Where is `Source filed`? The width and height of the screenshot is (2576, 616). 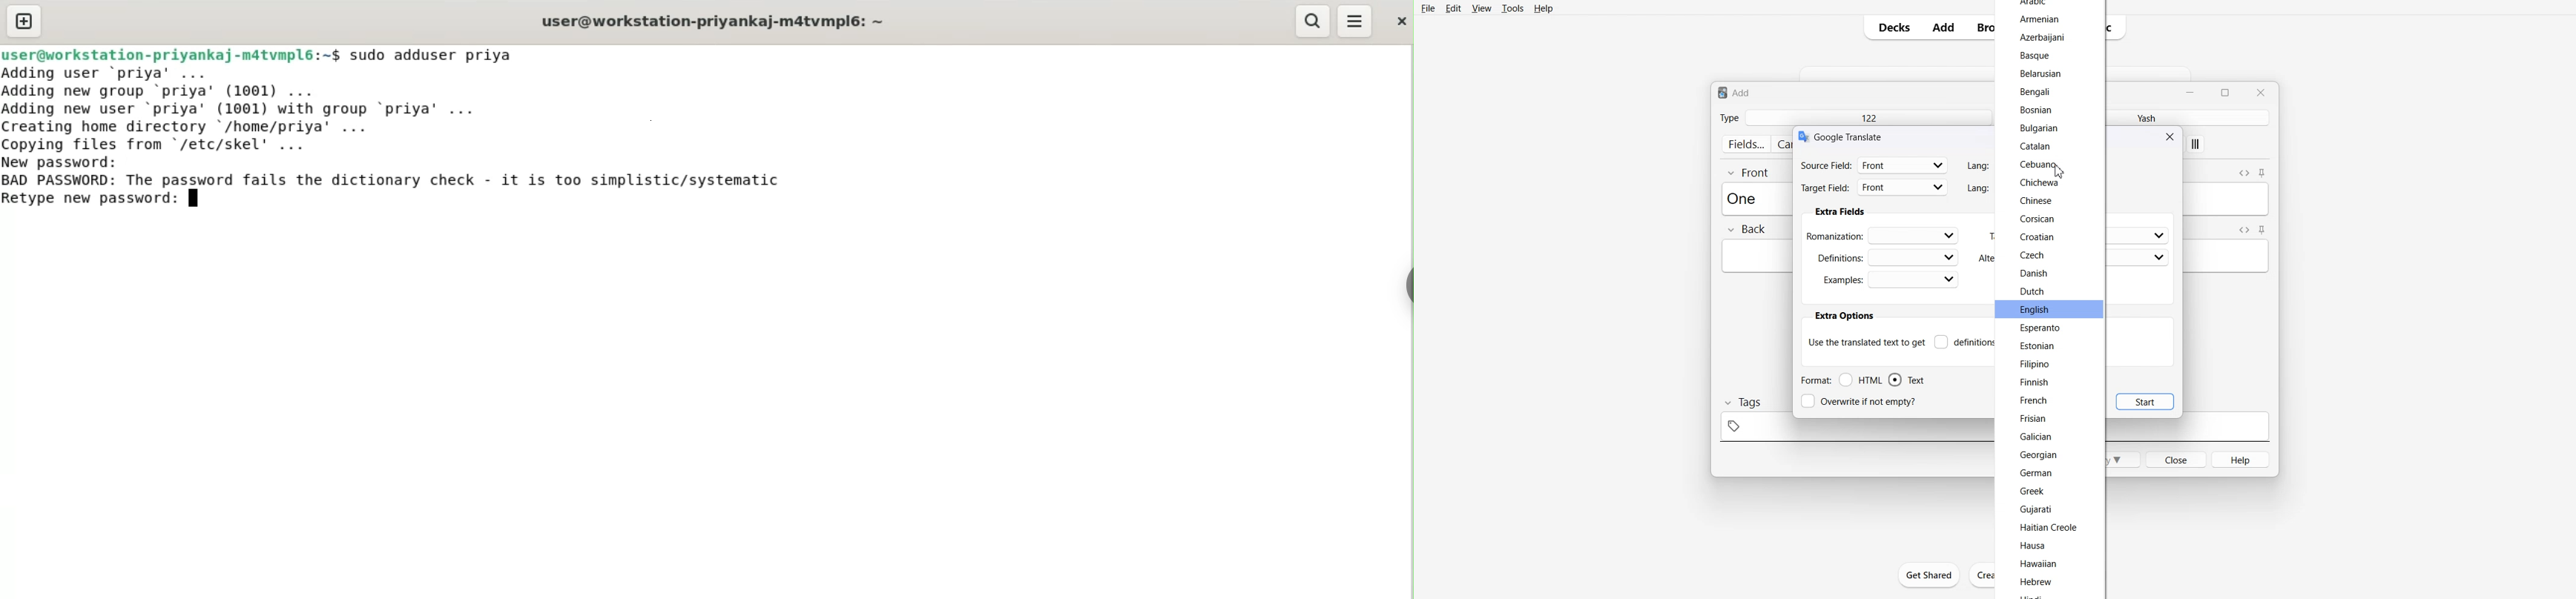 Source filed is located at coordinates (1874, 165).